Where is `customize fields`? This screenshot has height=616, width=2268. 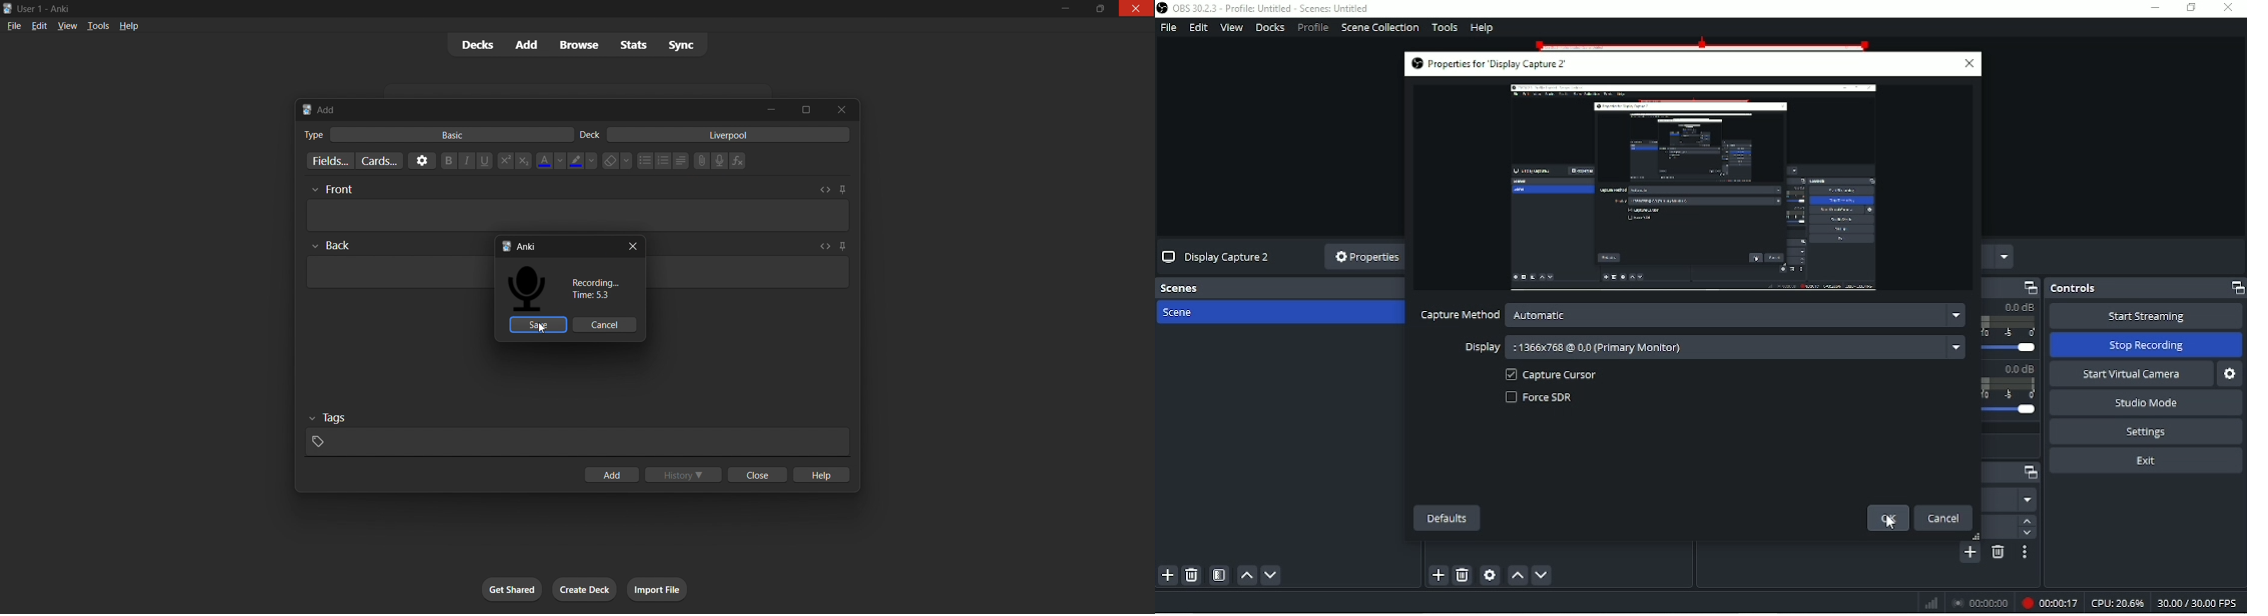 customize fields is located at coordinates (326, 161).